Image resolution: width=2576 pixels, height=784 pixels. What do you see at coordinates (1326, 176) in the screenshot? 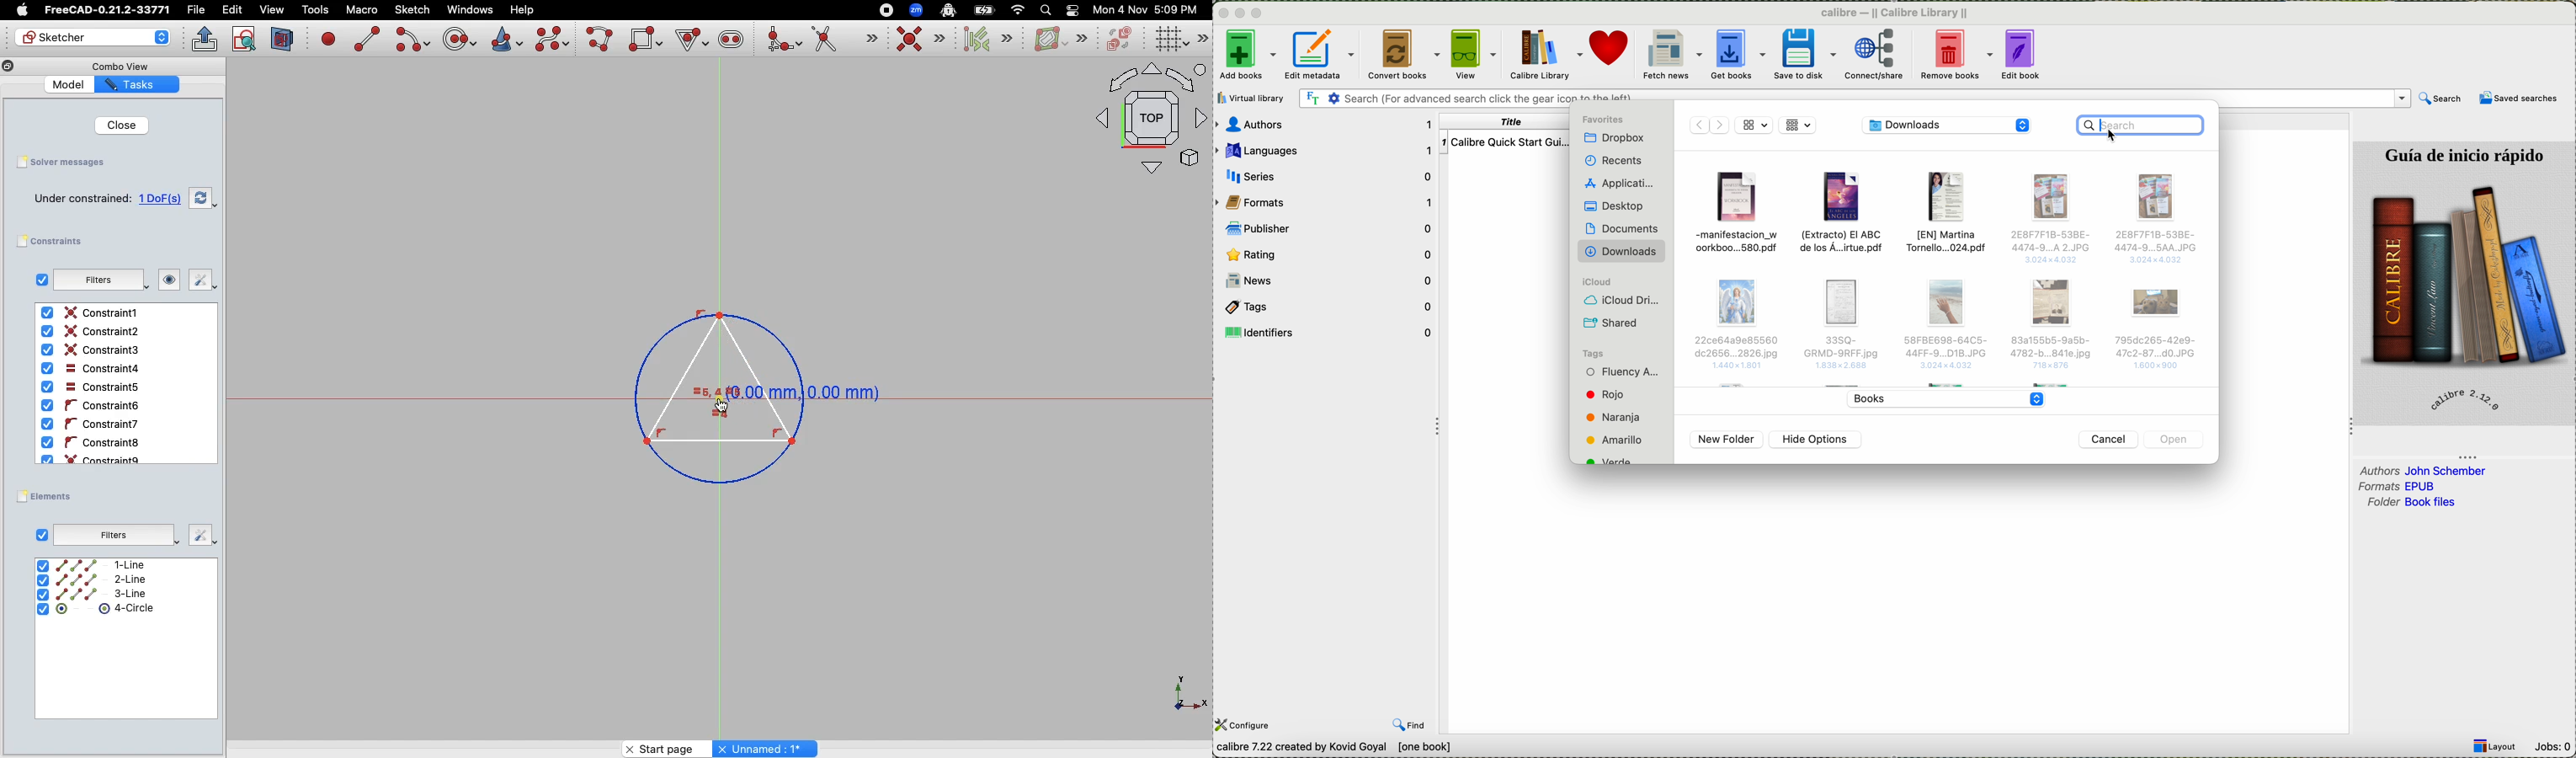
I see `series` at bounding box center [1326, 176].